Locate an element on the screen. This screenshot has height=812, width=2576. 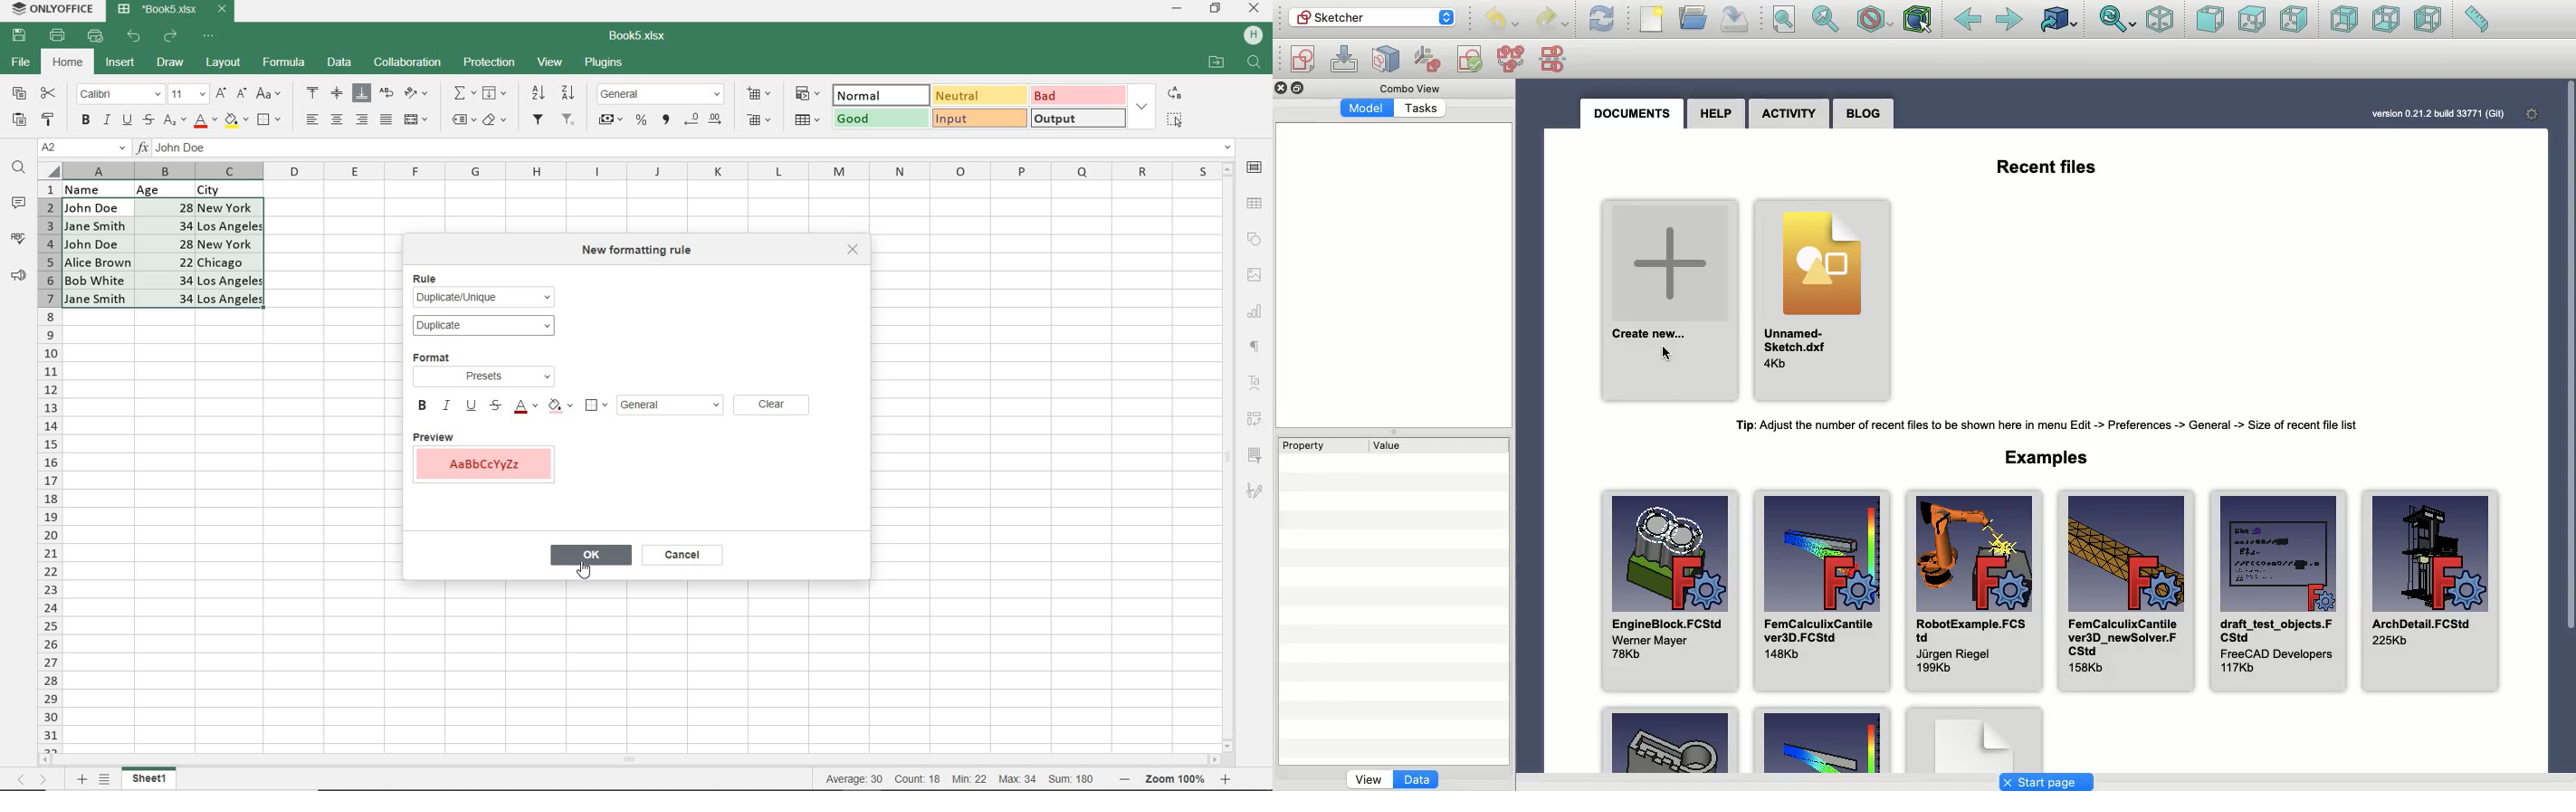
Map sketch to face is located at coordinates (1390, 60).